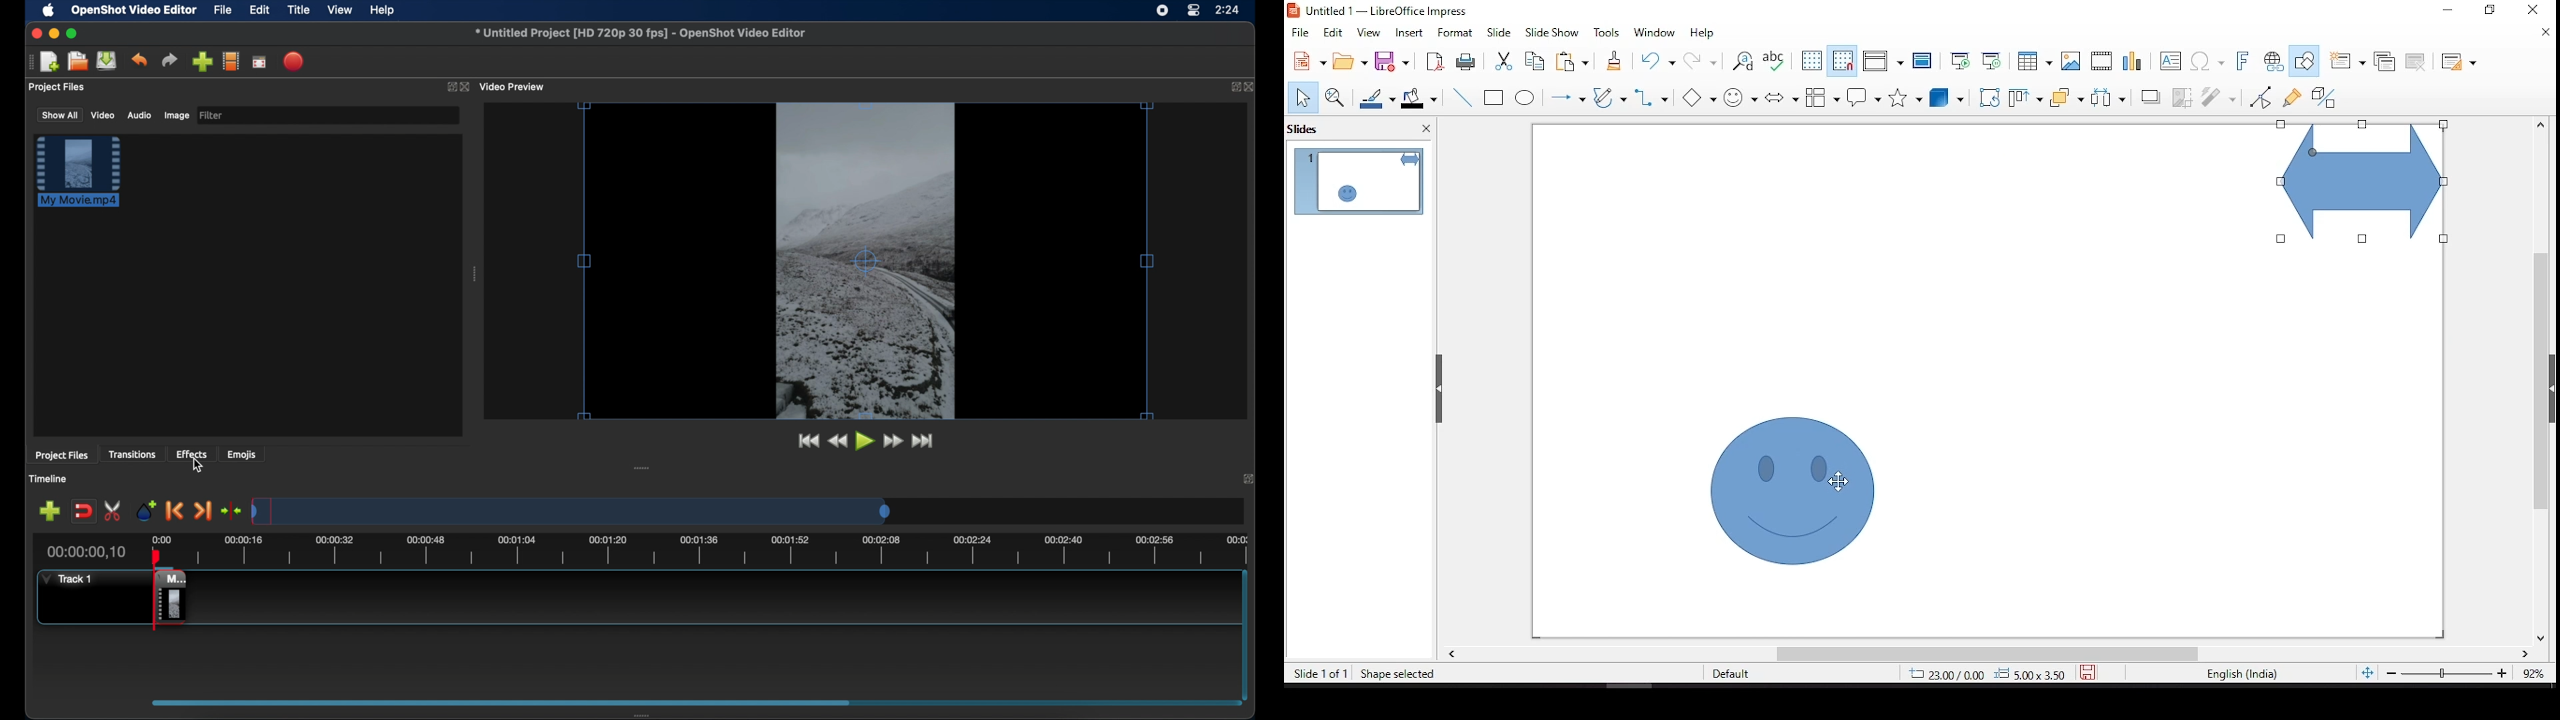 This screenshot has height=728, width=2576. What do you see at coordinates (1702, 65) in the screenshot?
I see `redo` at bounding box center [1702, 65].